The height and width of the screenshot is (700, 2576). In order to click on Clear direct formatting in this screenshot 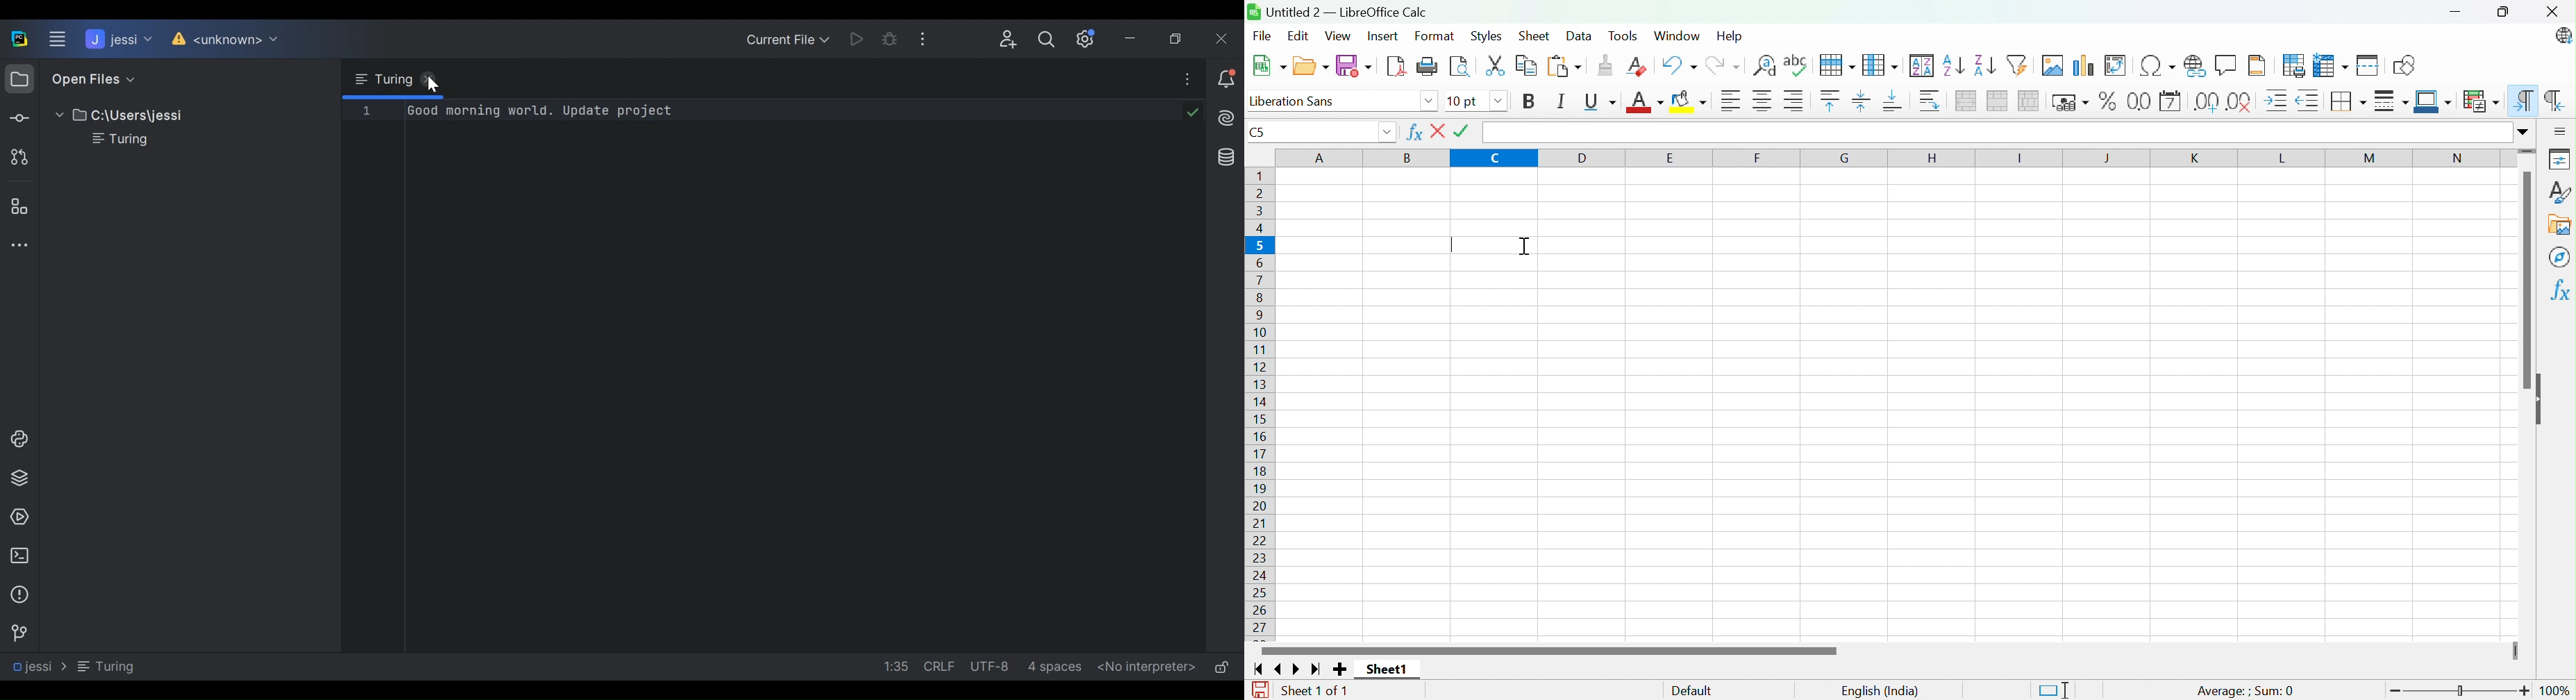, I will do `click(1640, 67)`.